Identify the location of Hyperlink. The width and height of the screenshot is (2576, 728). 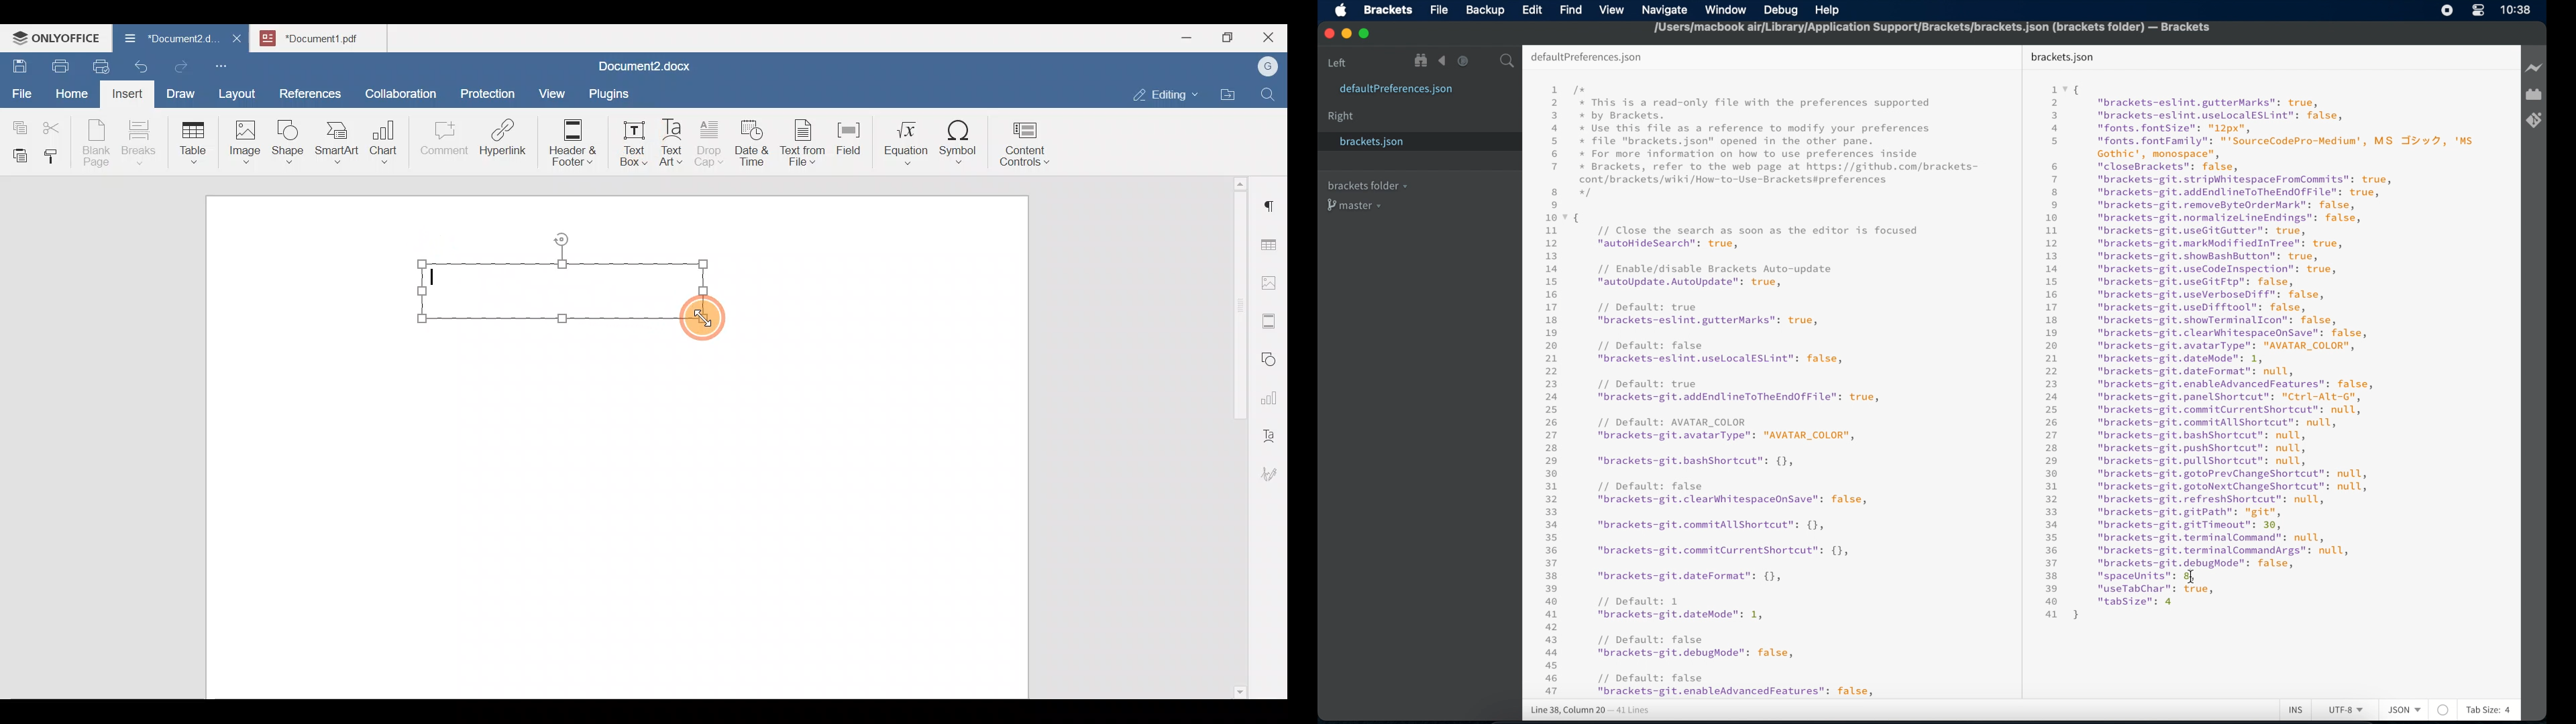
(507, 141).